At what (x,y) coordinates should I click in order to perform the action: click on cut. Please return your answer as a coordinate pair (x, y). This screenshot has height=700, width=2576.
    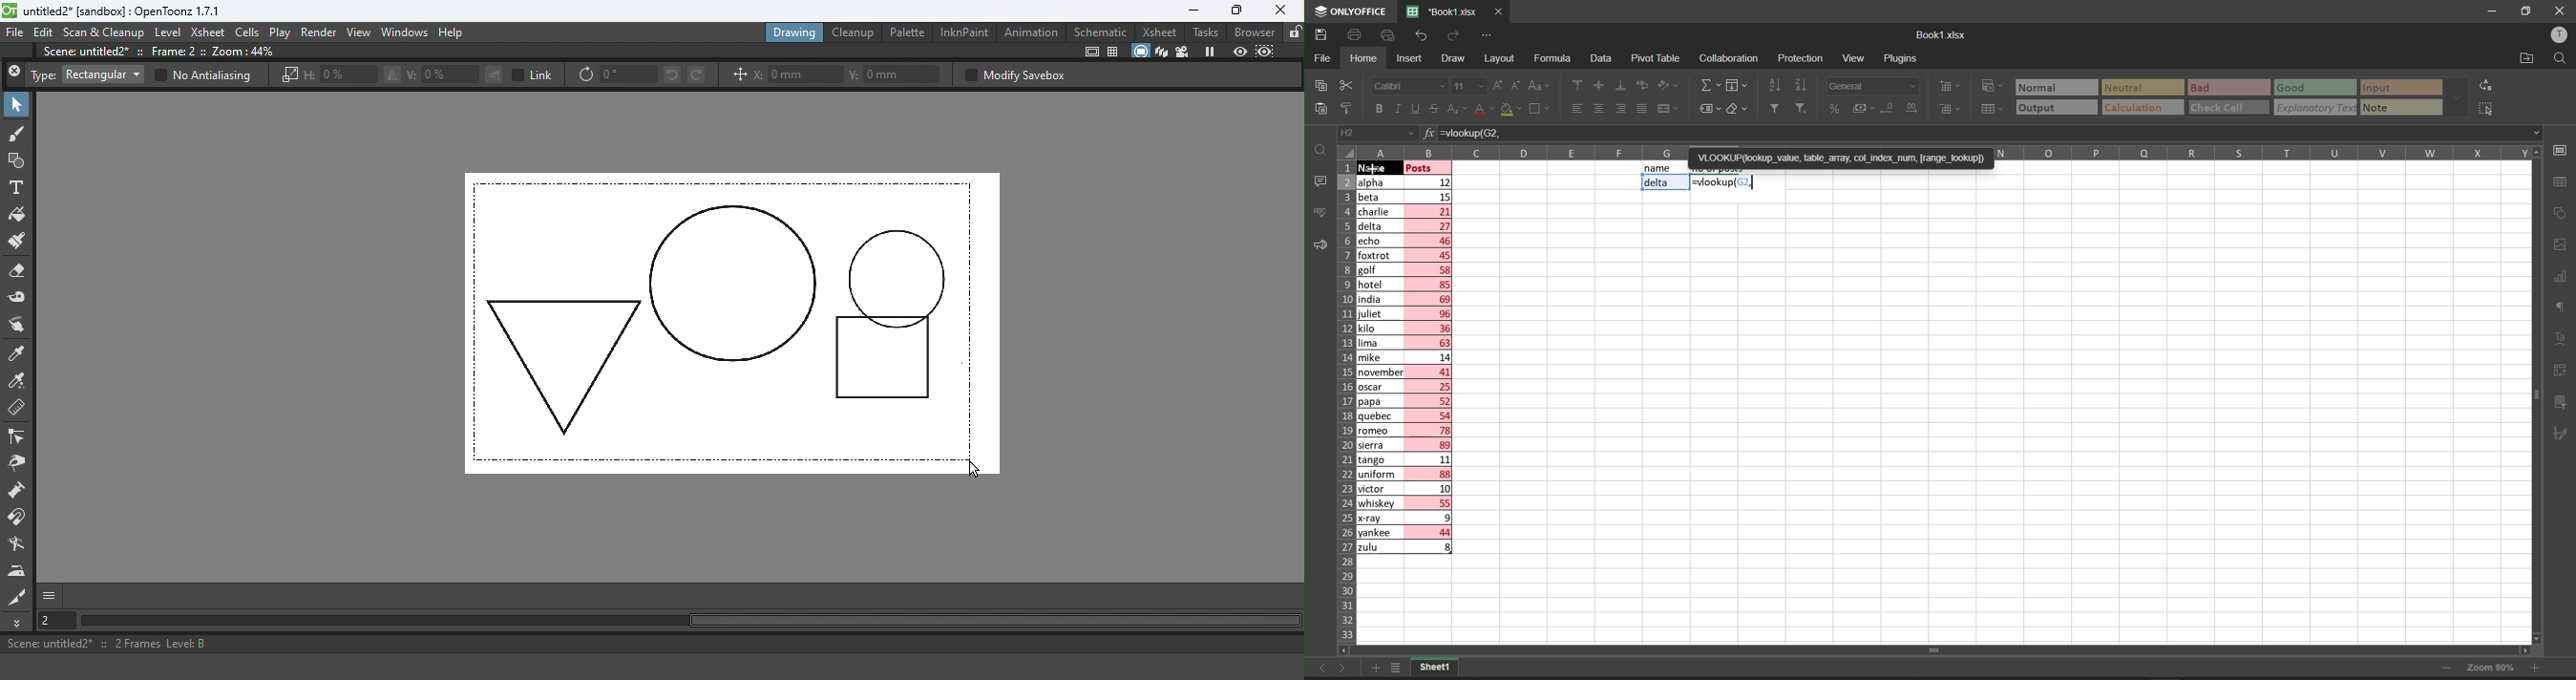
    Looking at the image, I should click on (1347, 83).